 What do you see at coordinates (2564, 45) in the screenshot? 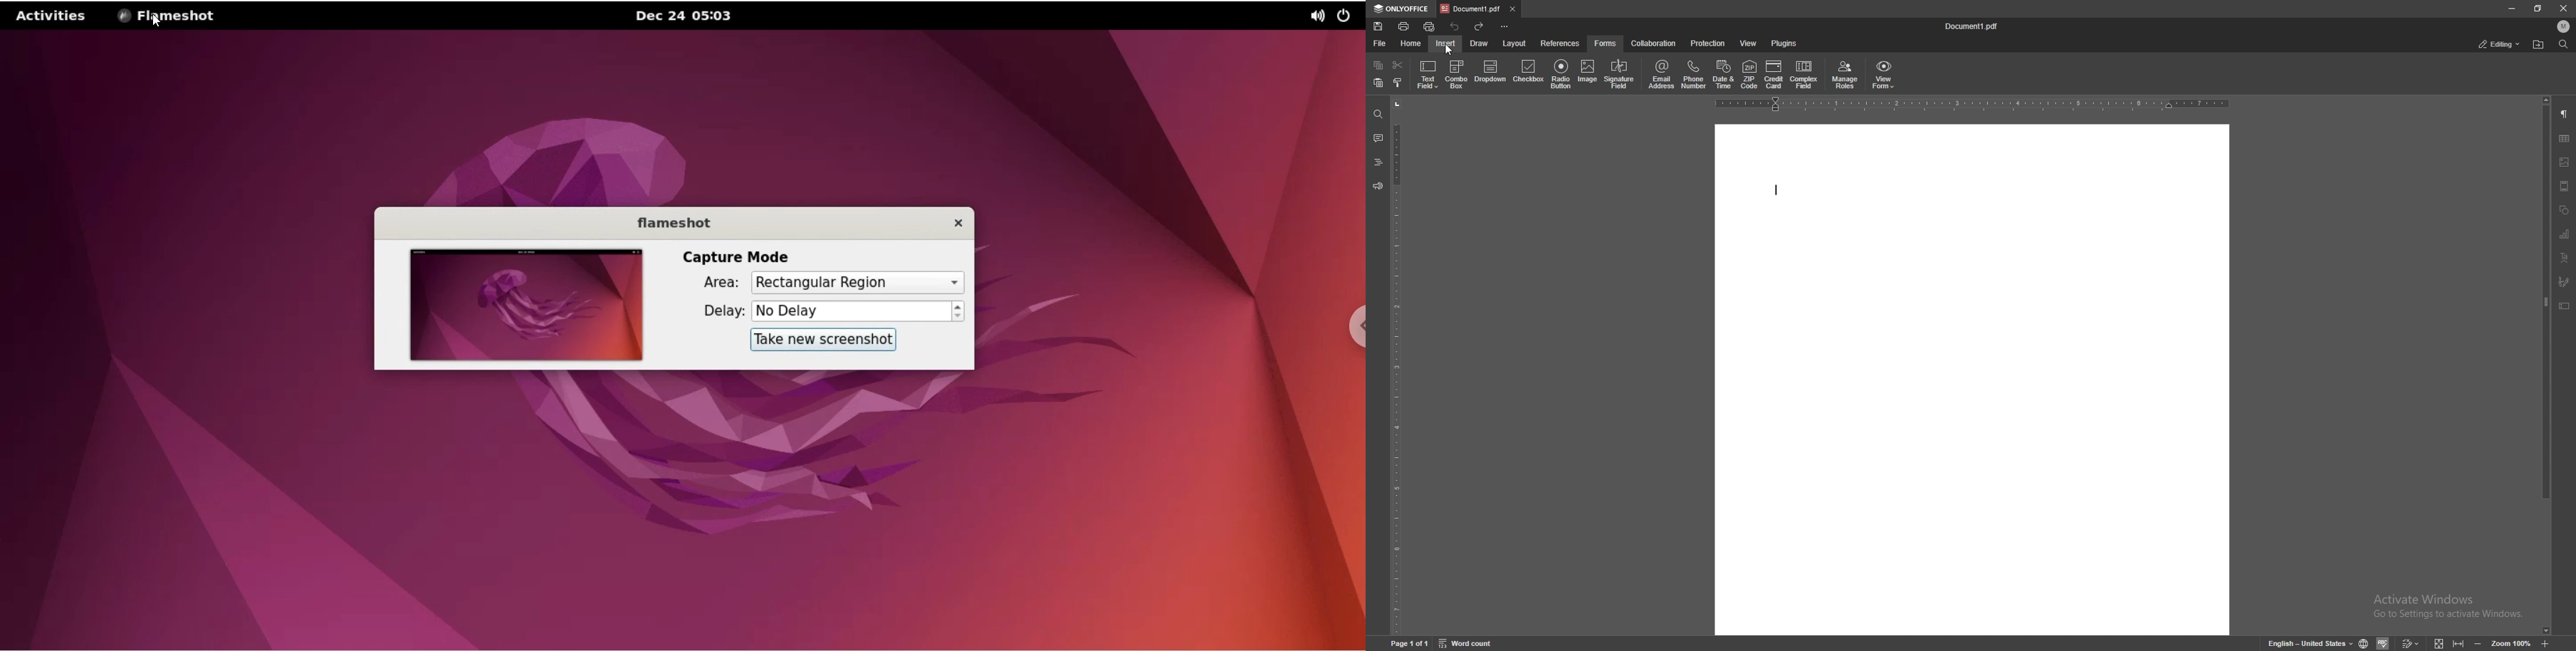
I see `find` at bounding box center [2564, 45].